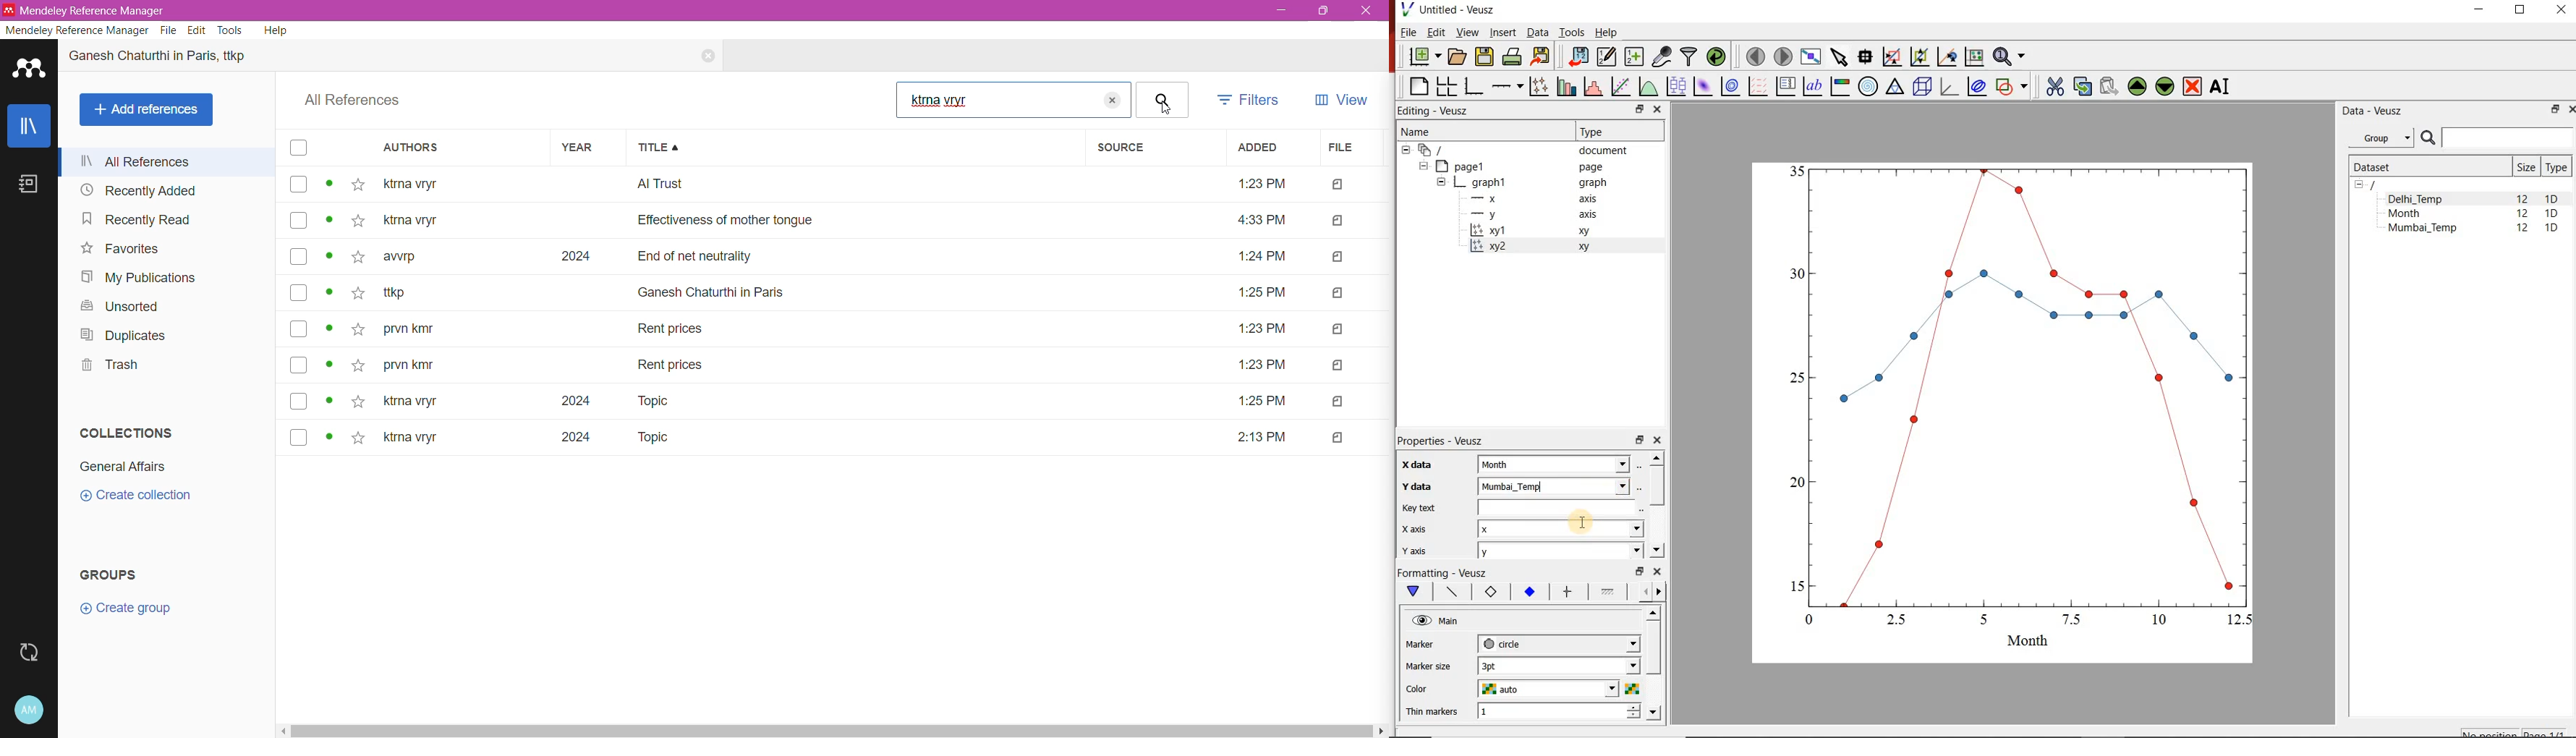 The height and width of the screenshot is (756, 2576). Describe the element at coordinates (1149, 148) in the screenshot. I see `Source` at that location.